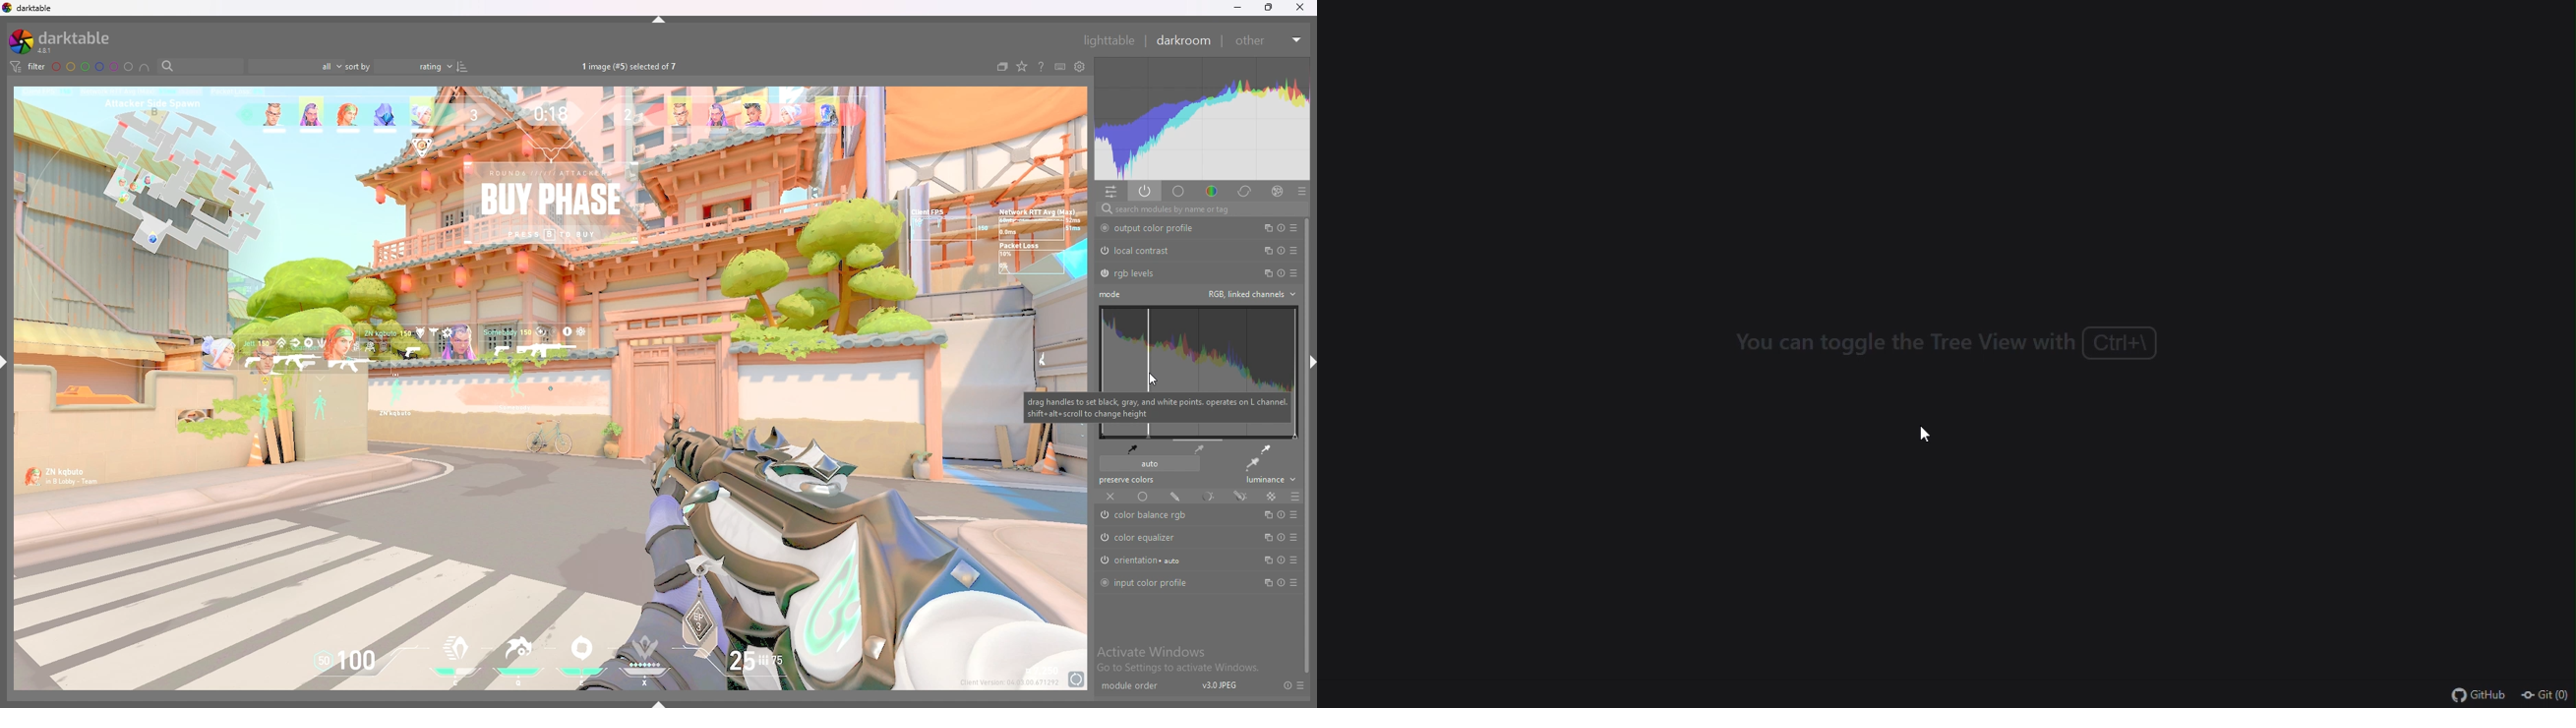 Image resolution: width=2576 pixels, height=728 pixels. I want to click on image, so click(552, 390).